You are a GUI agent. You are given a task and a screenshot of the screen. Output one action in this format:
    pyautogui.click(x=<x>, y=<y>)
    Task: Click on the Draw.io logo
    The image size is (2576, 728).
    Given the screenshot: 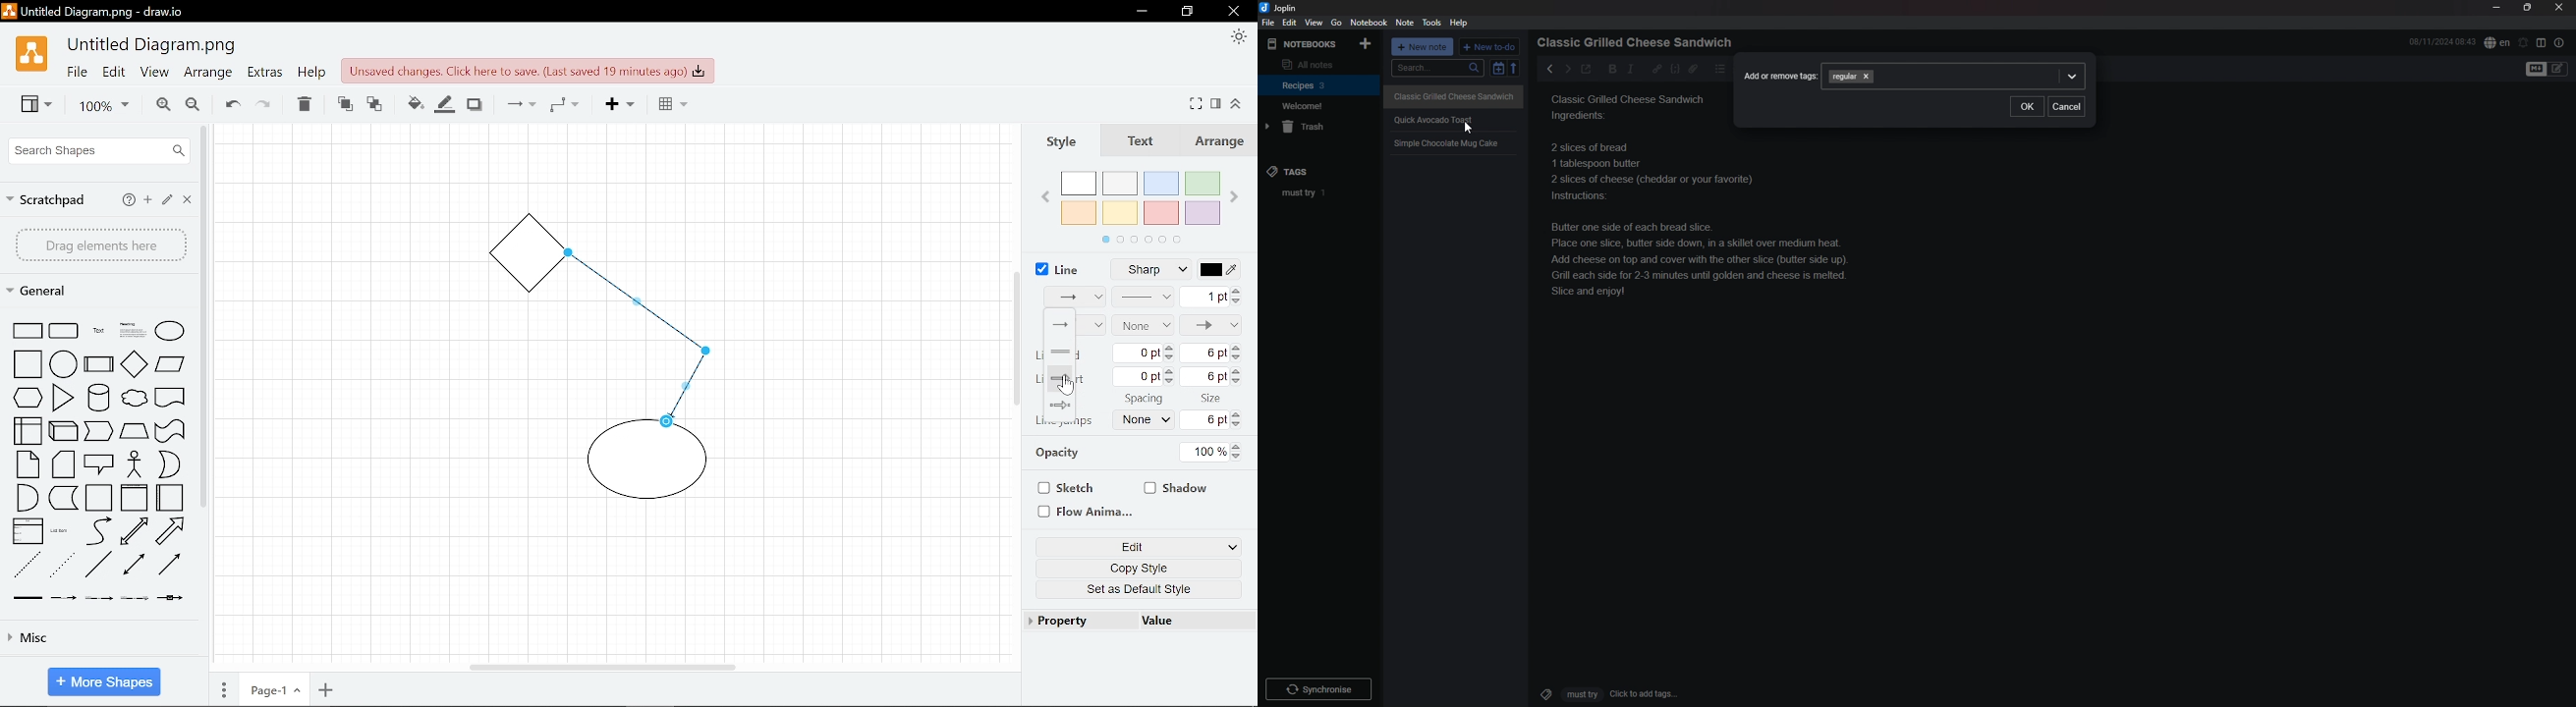 What is the action you would take?
    pyautogui.click(x=30, y=59)
    